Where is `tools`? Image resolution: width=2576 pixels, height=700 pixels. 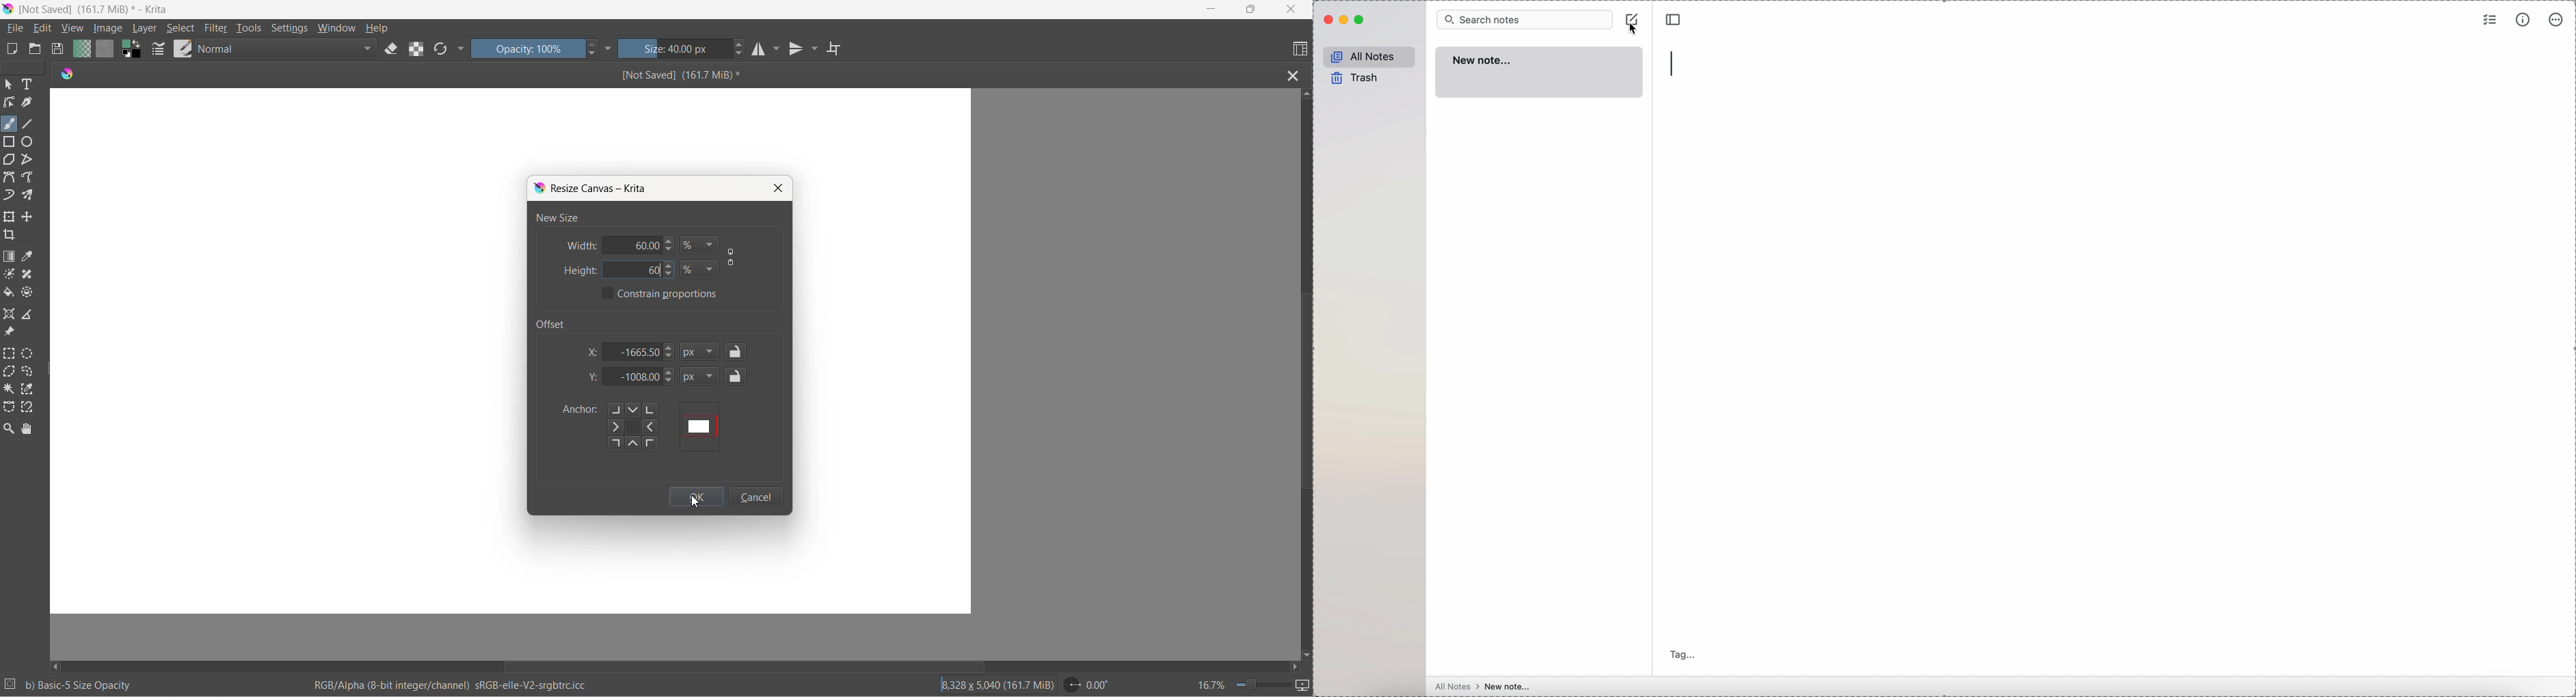
tools is located at coordinates (251, 31).